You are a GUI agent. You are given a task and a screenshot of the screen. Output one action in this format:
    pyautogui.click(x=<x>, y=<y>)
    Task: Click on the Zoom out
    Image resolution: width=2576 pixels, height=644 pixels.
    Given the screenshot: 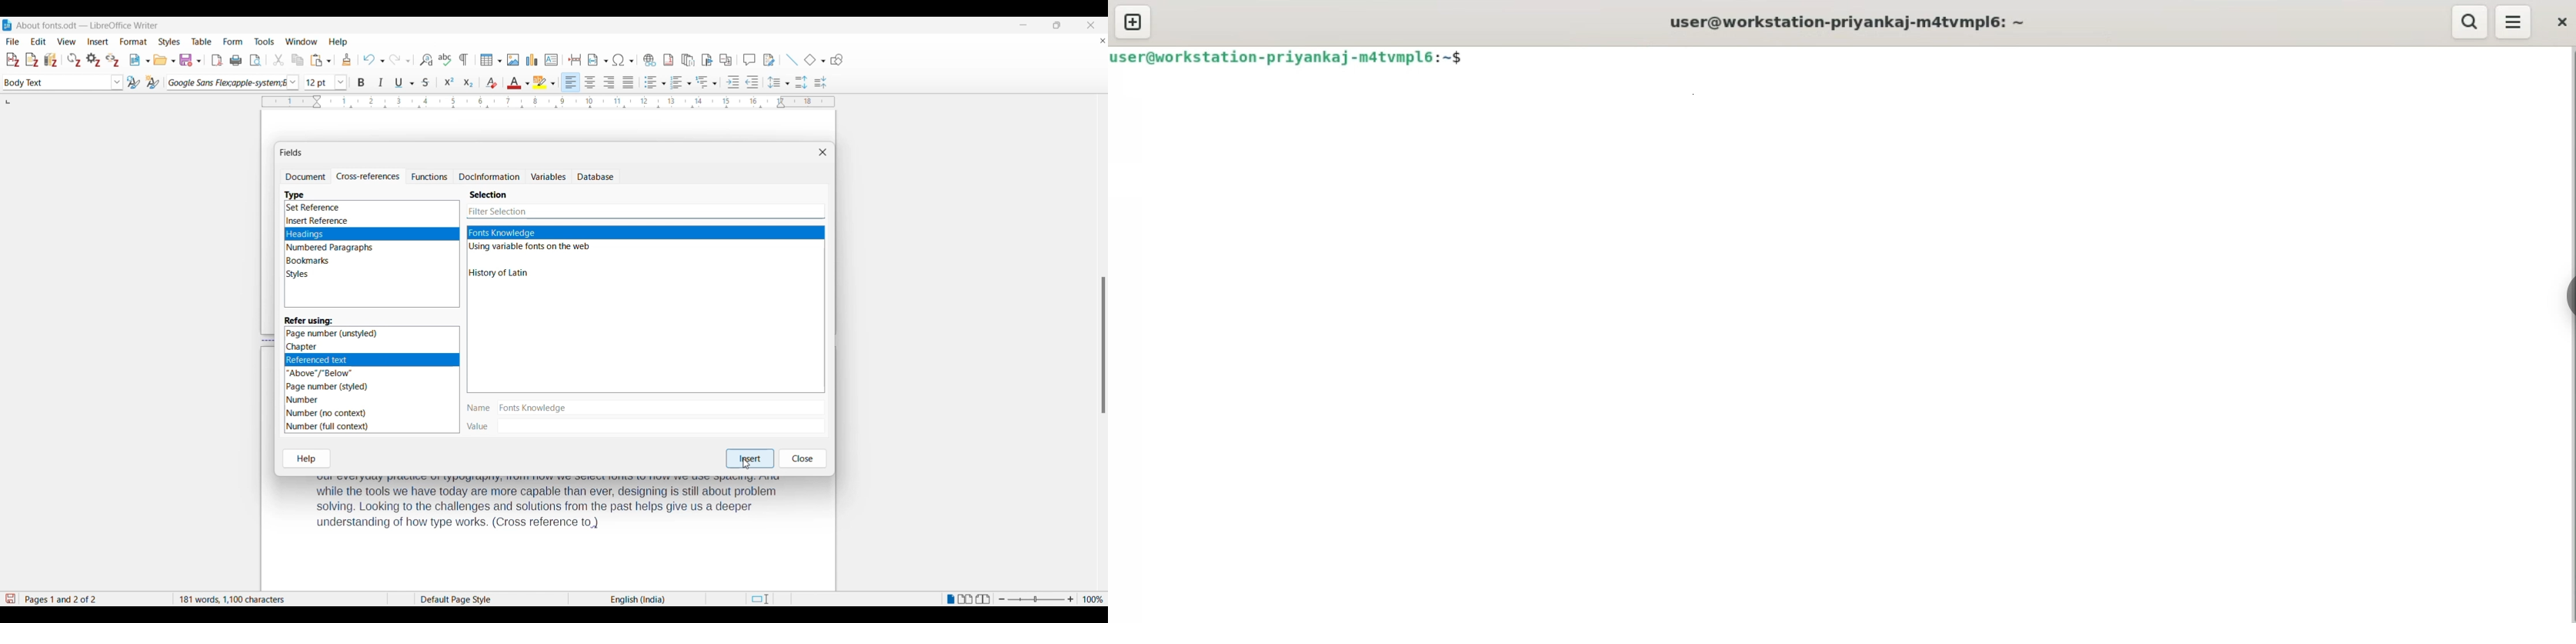 What is the action you would take?
    pyautogui.click(x=1002, y=600)
    